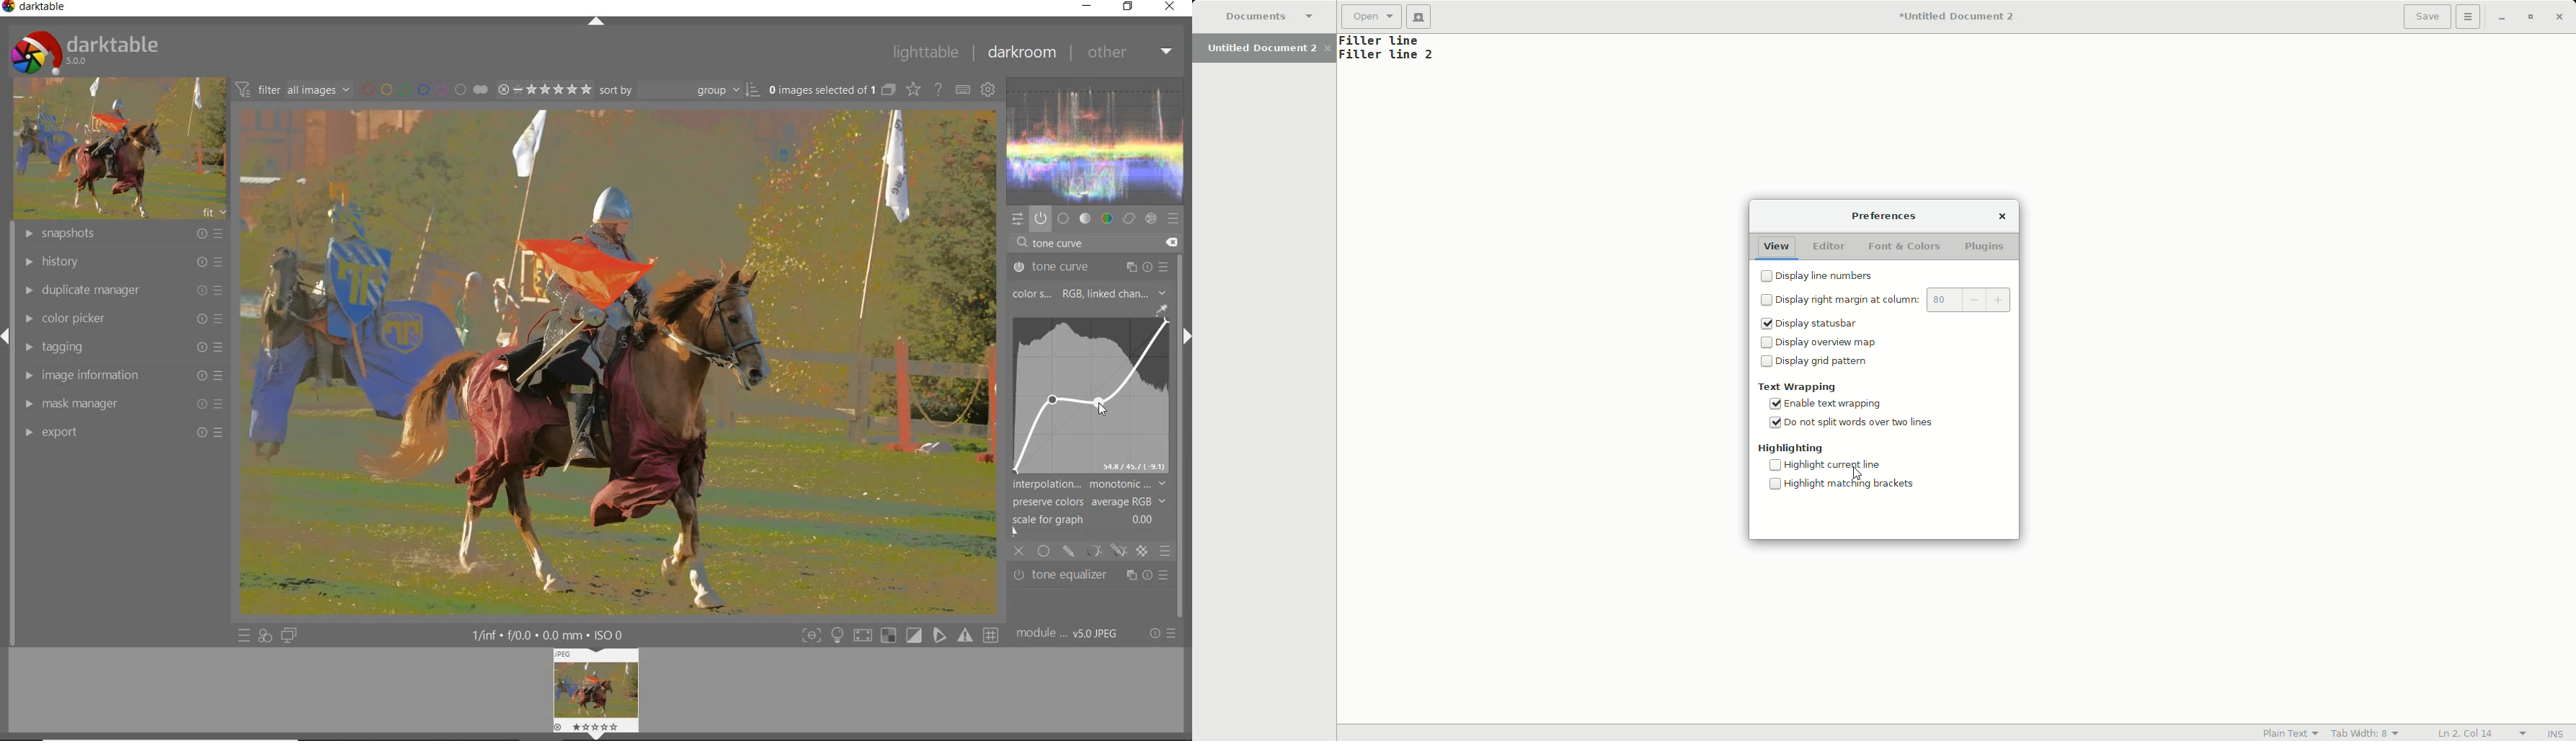 Image resolution: width=2576 pixels, height=756 pixels. I want to click on expand/collapse, so click(596, 22).